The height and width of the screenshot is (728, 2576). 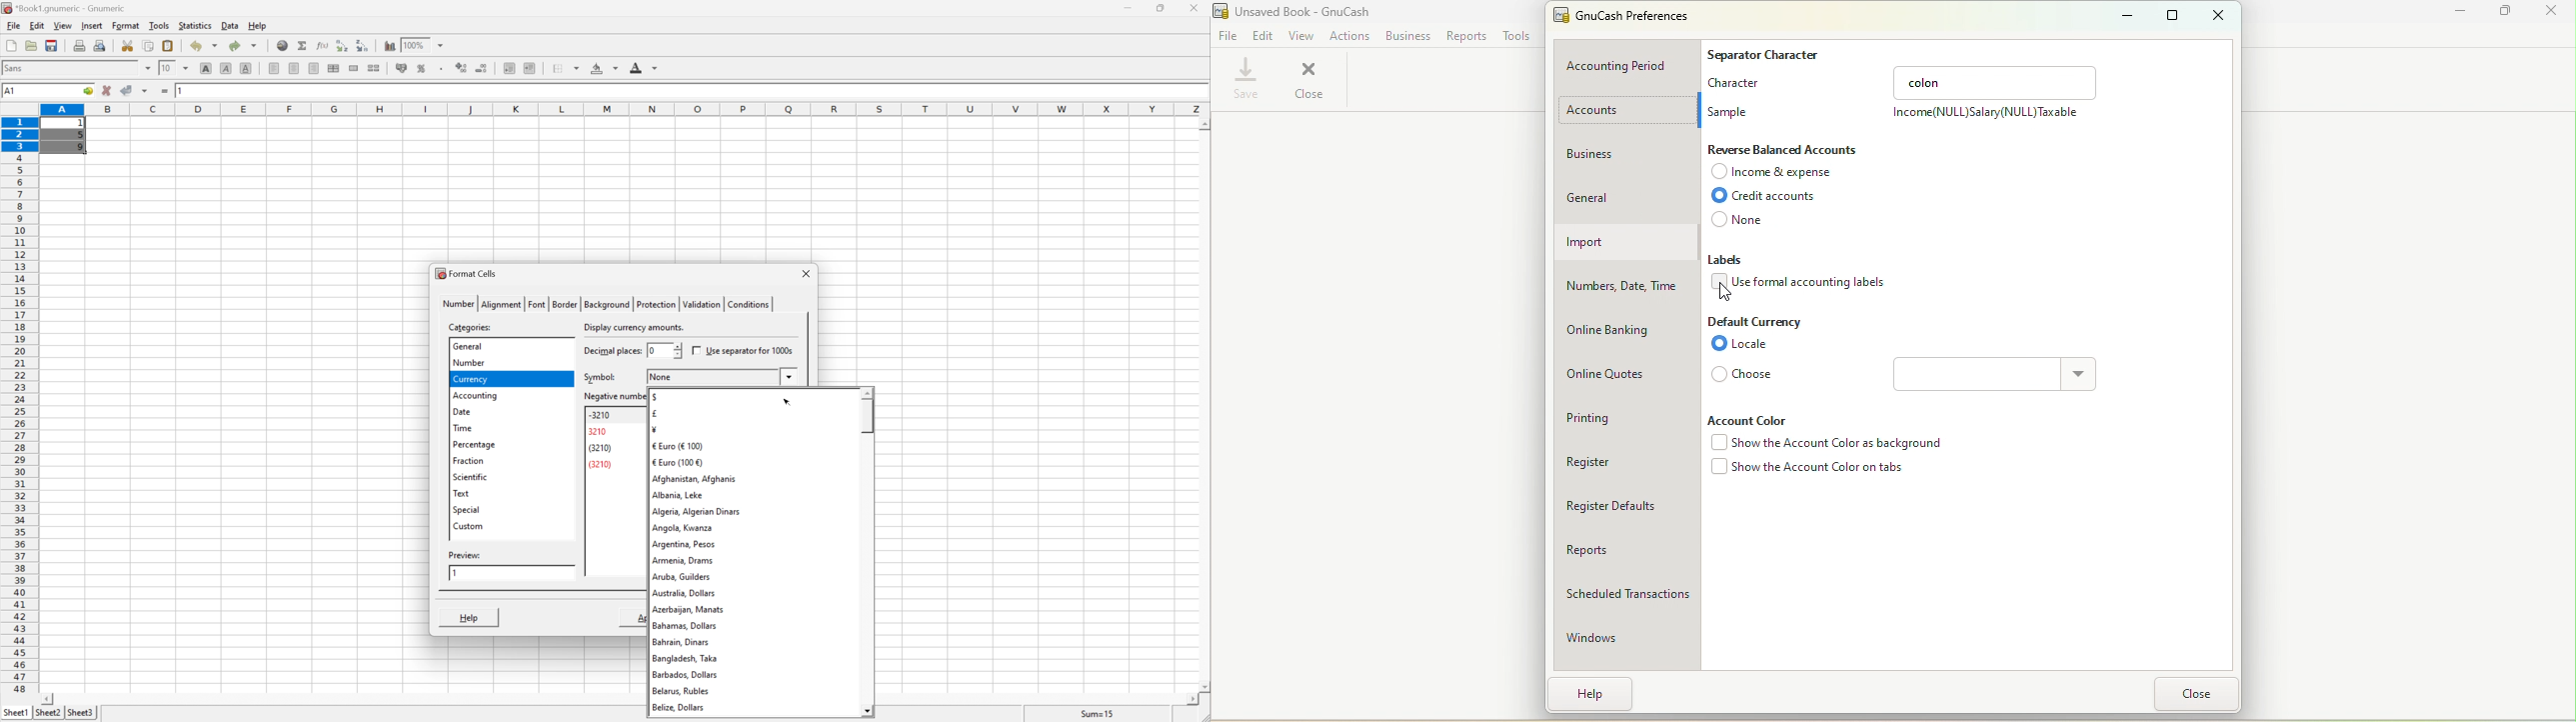 I want to click on Accounting period, so click(x=1629, y=64).